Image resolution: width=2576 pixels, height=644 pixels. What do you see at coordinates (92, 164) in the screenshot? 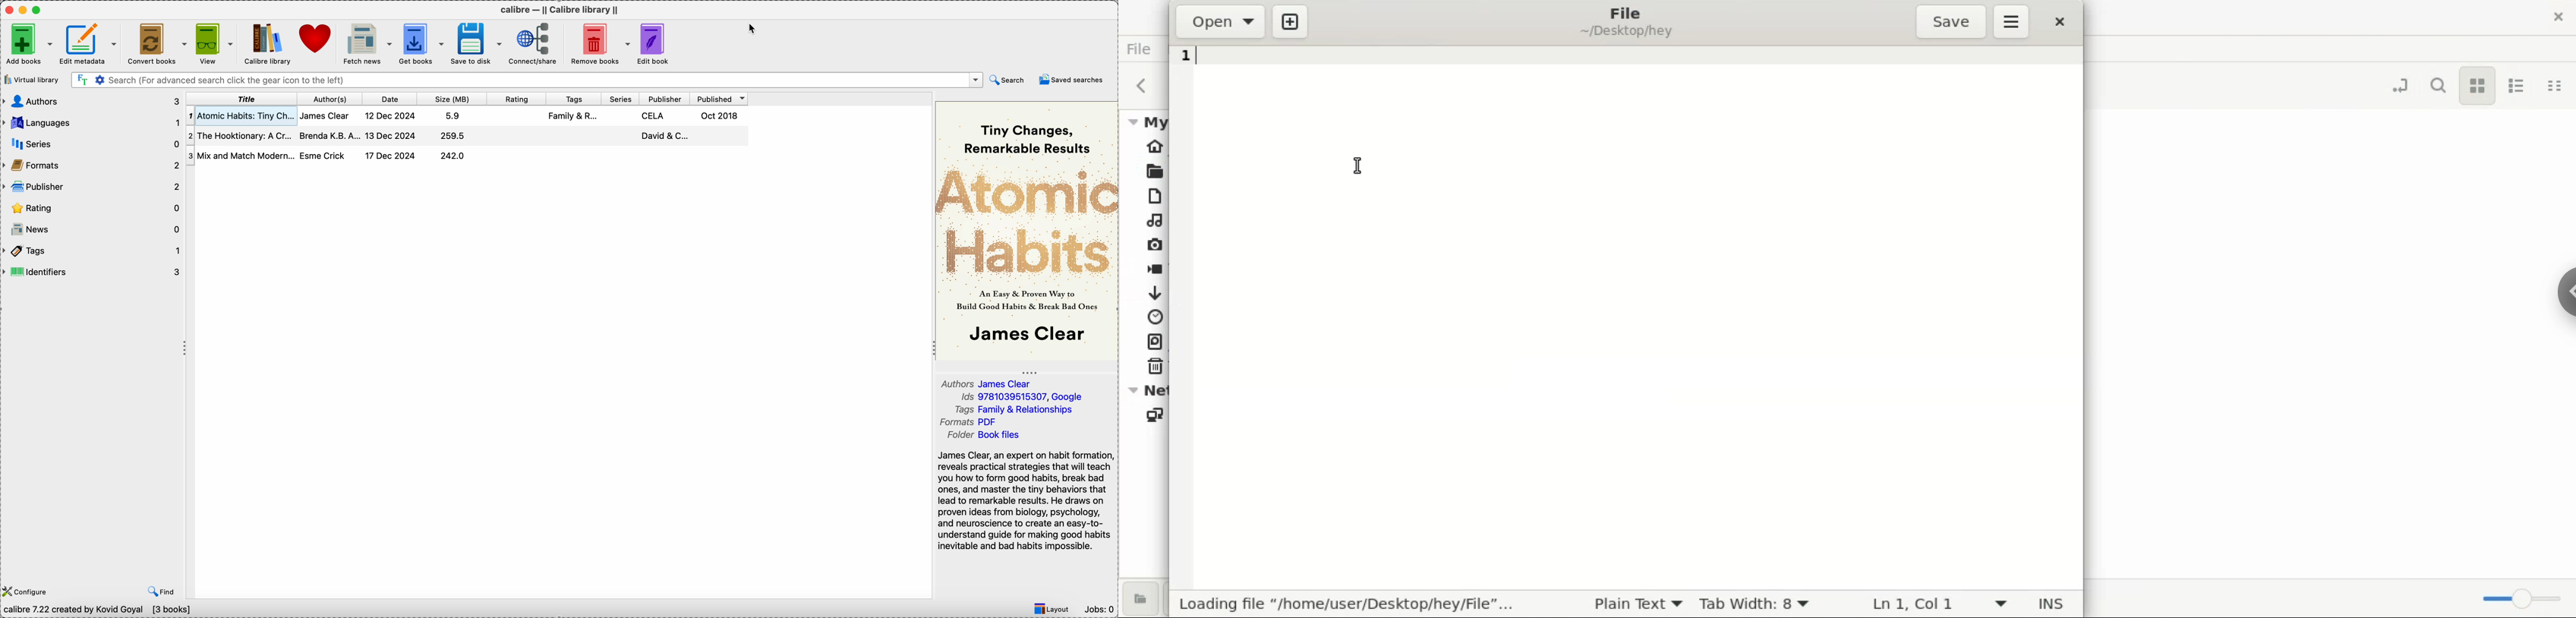
I see `formats` at bounding box center [92, 164].